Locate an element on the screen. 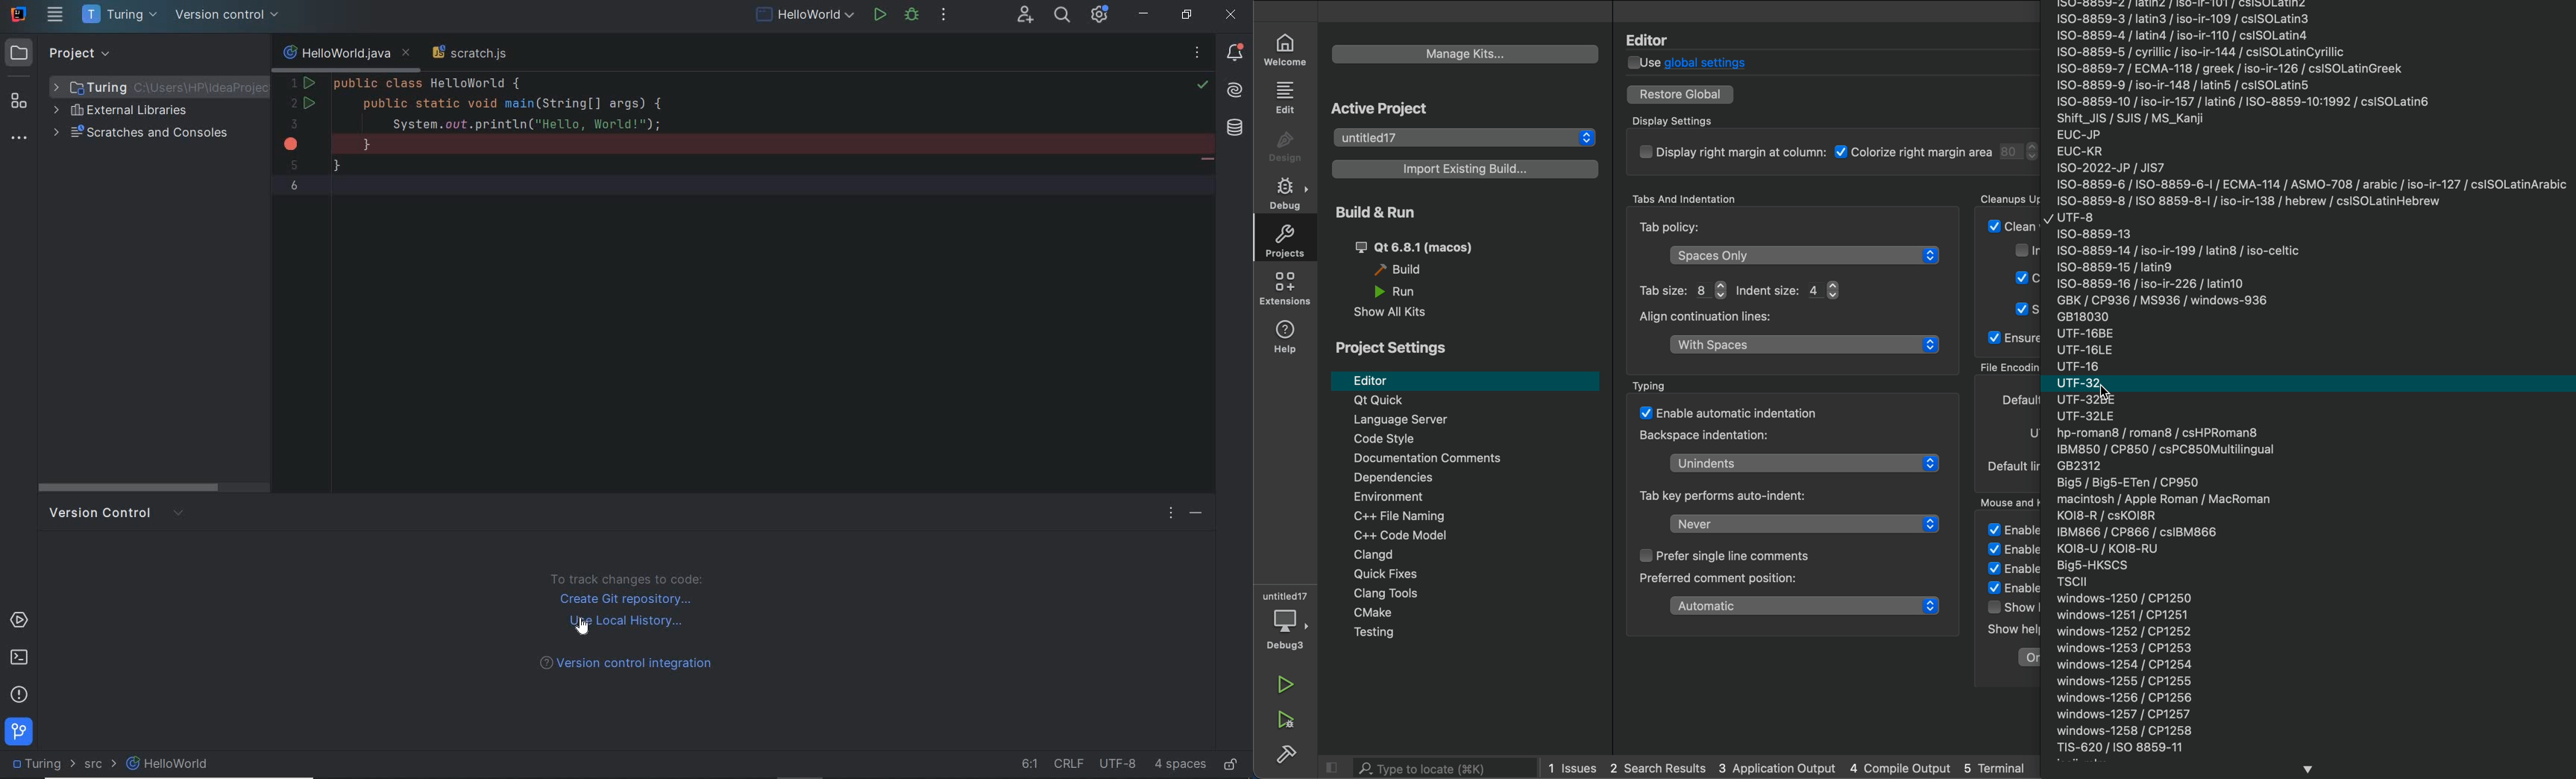  scroll bar is located at coordinates (155, 487).